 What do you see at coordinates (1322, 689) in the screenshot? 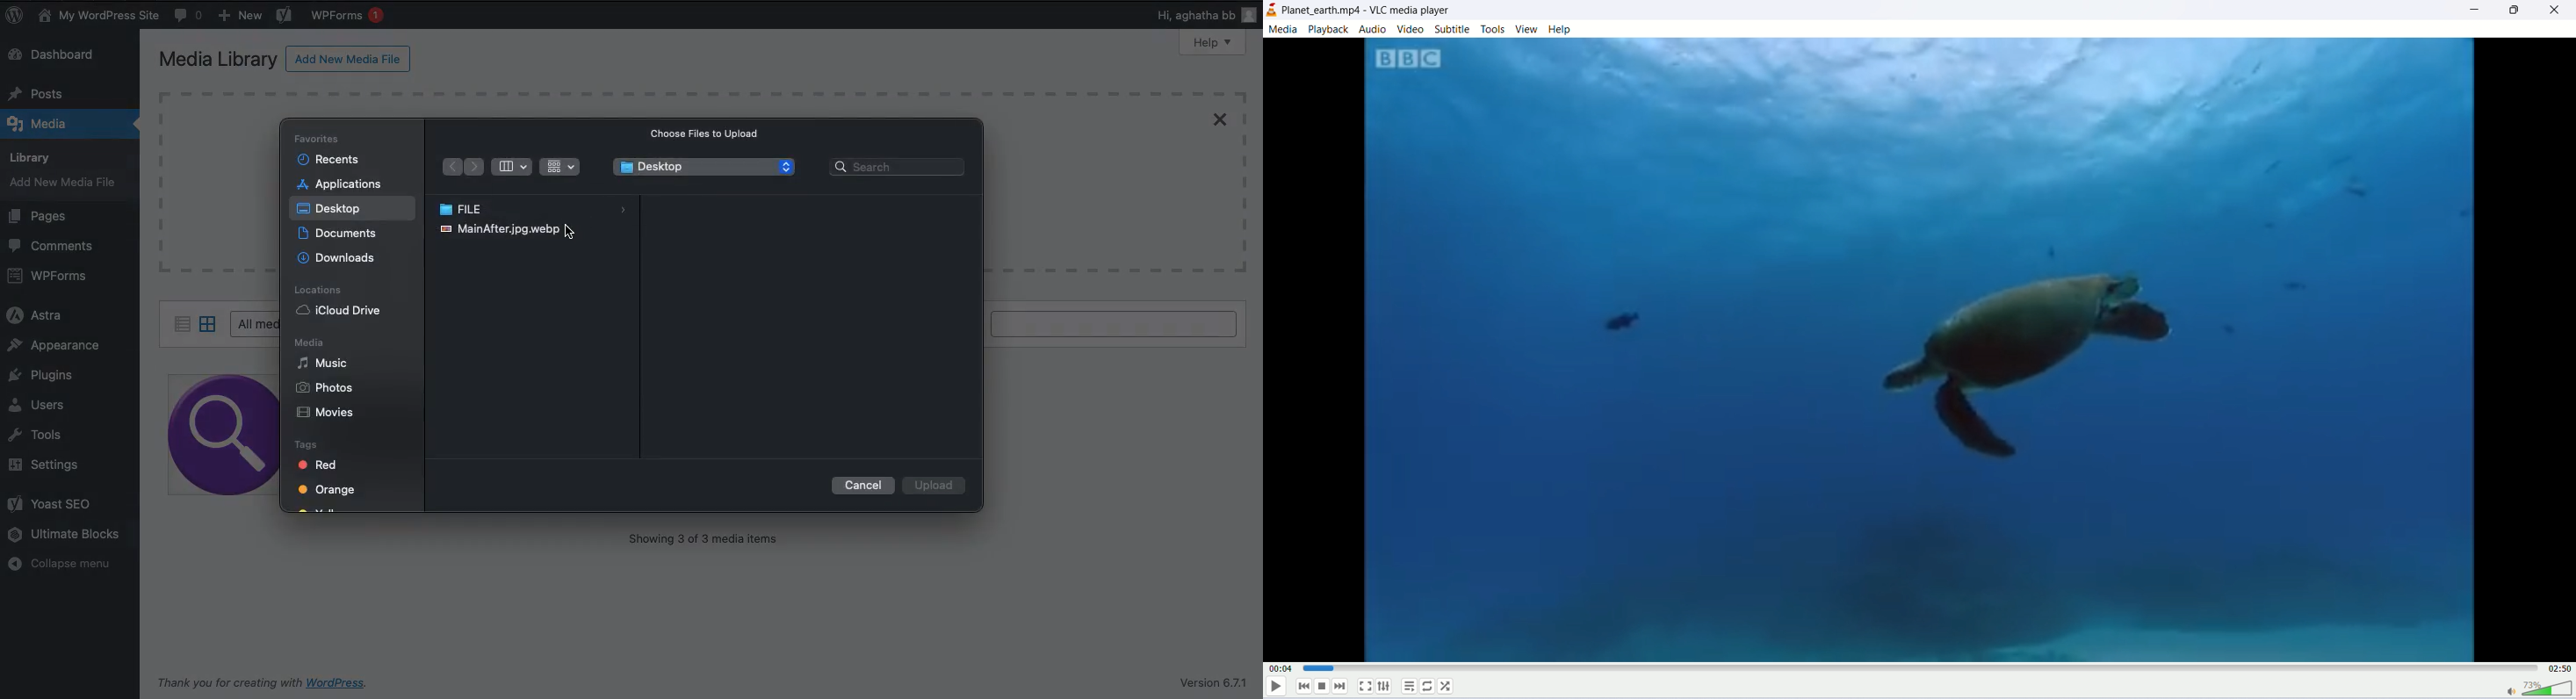
I see `stop` at bounding box center [1322, 689].